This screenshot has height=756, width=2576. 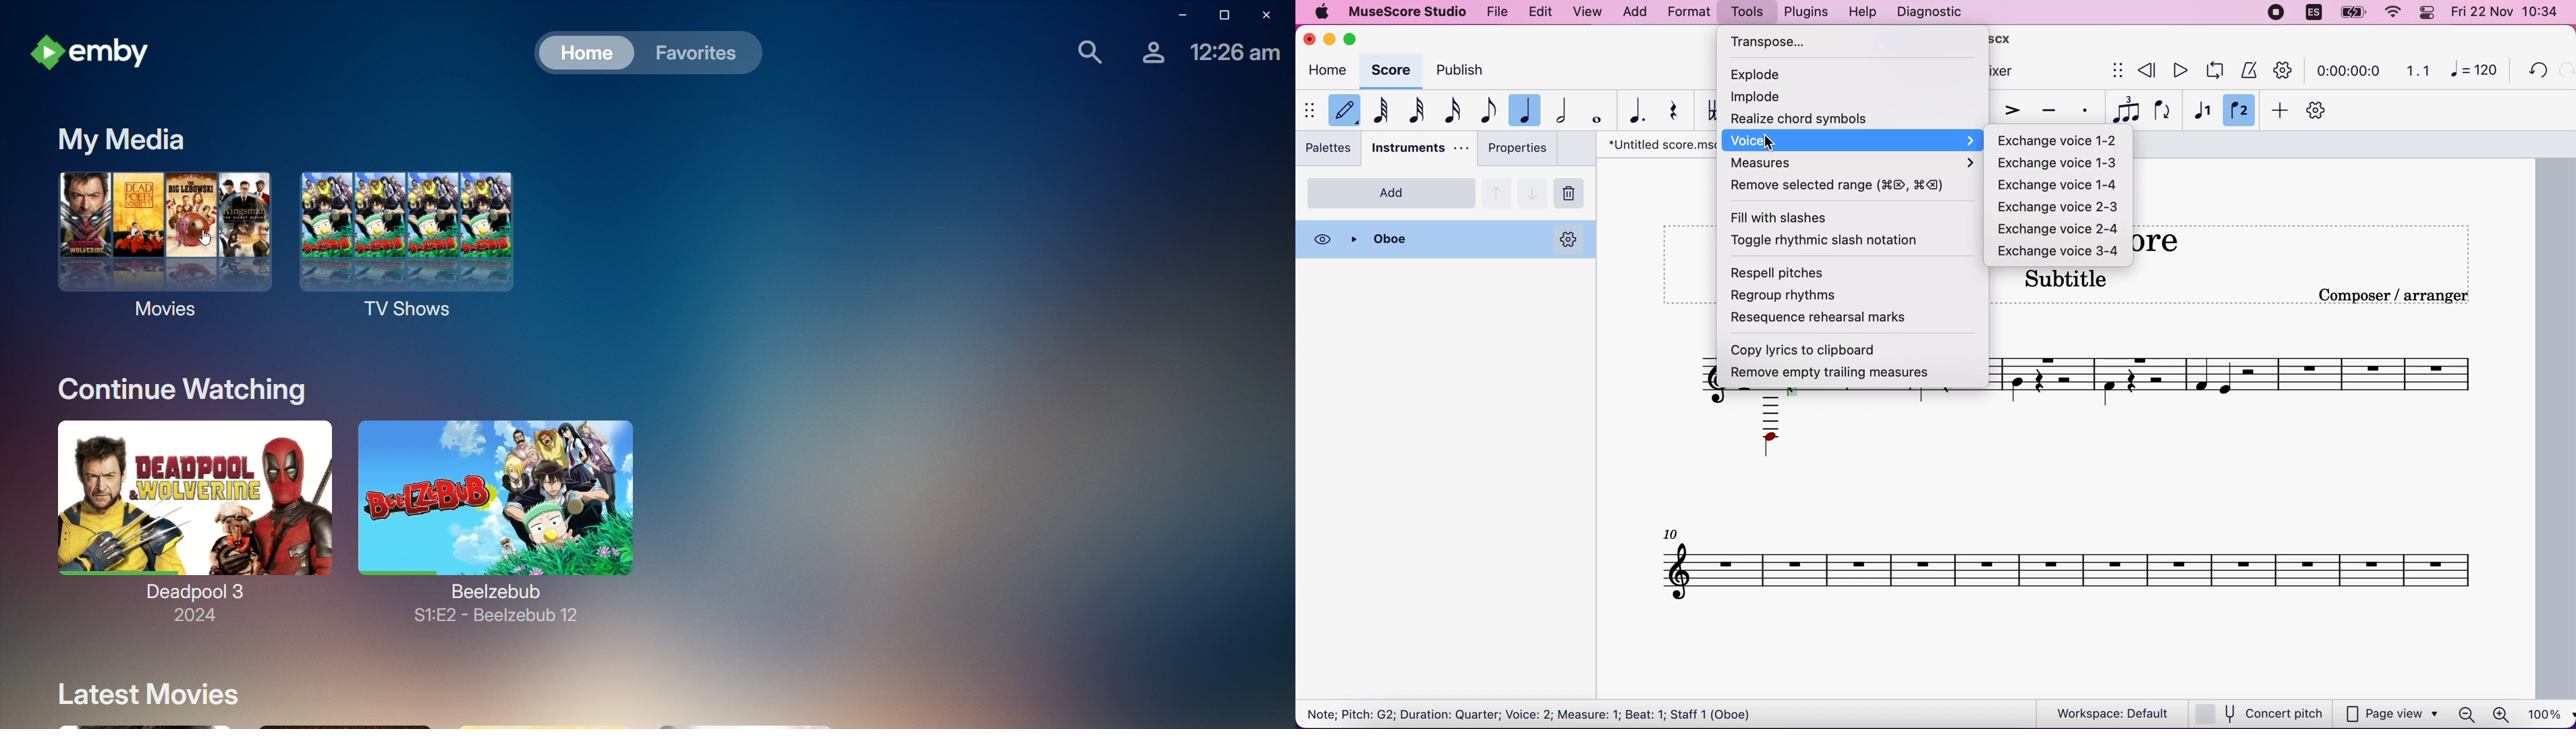 What do you see at coordinates (1822, 119) in the screenshot?
I see `realize chord systems` at bounding box center [1822, 119].